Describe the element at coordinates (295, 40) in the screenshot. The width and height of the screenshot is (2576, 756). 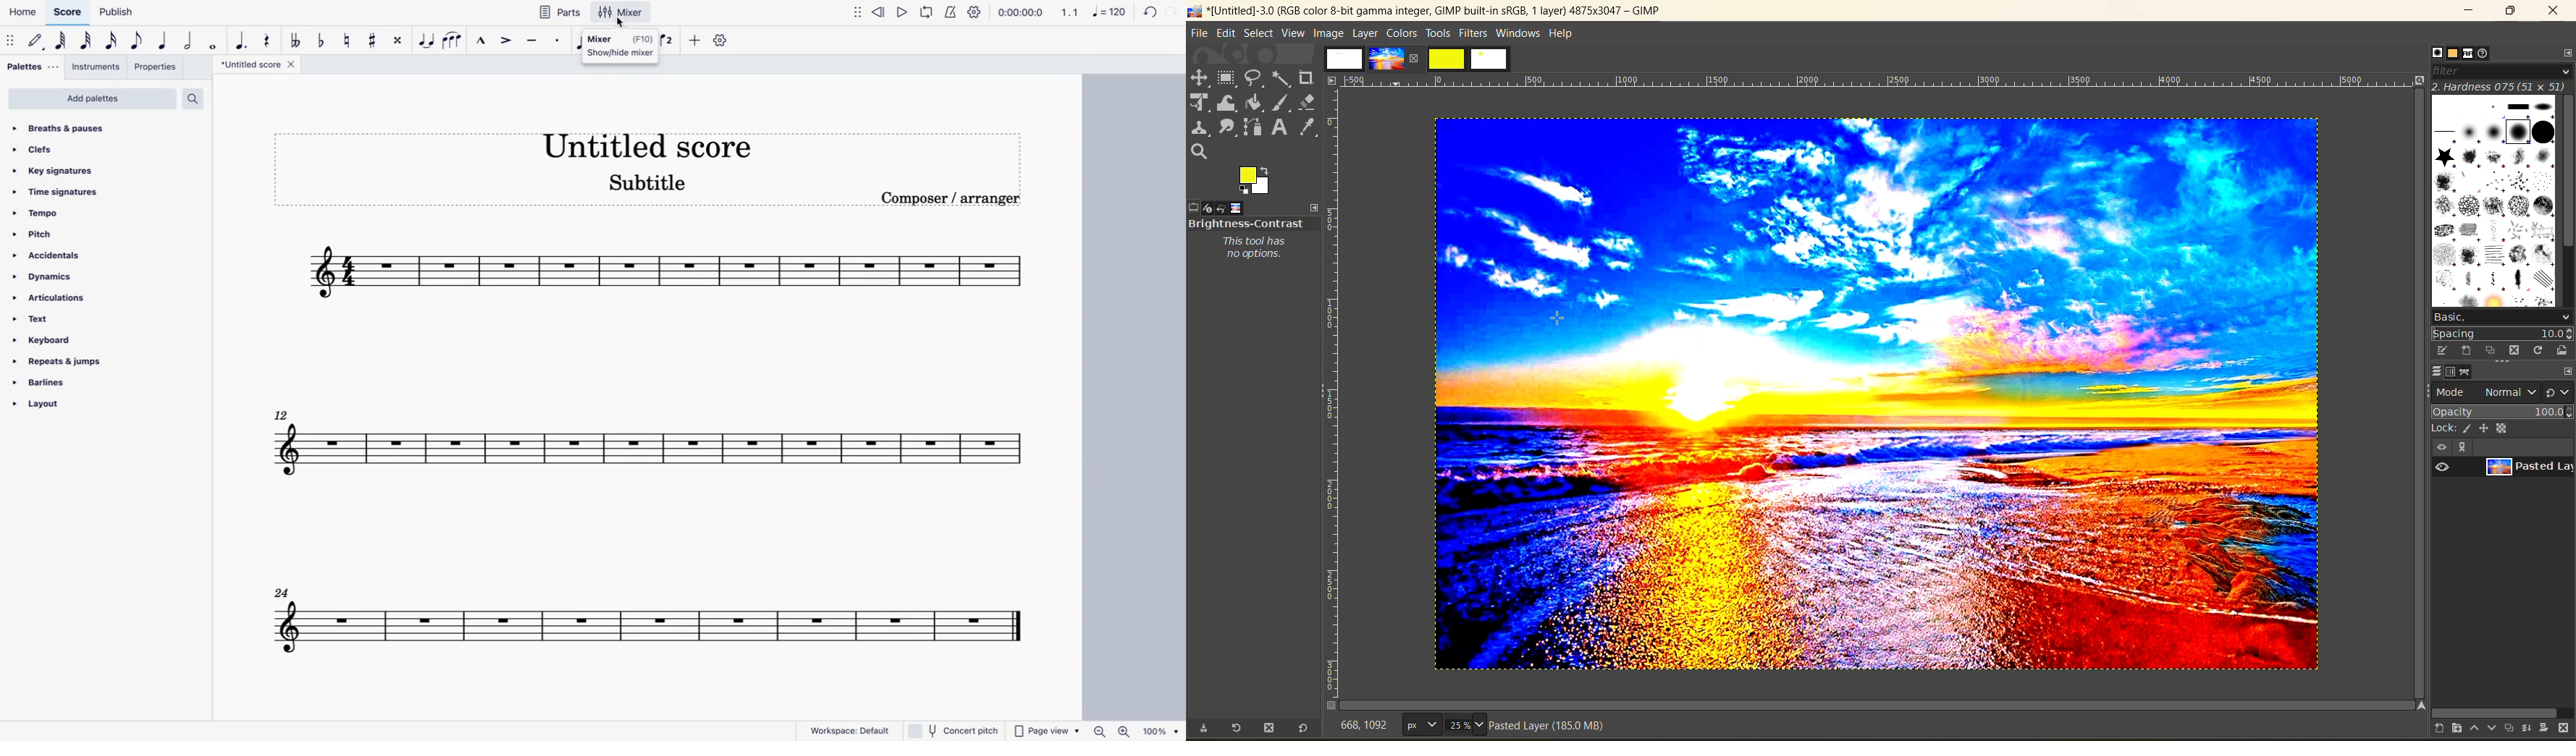
I see `toggle double flat` at that location.